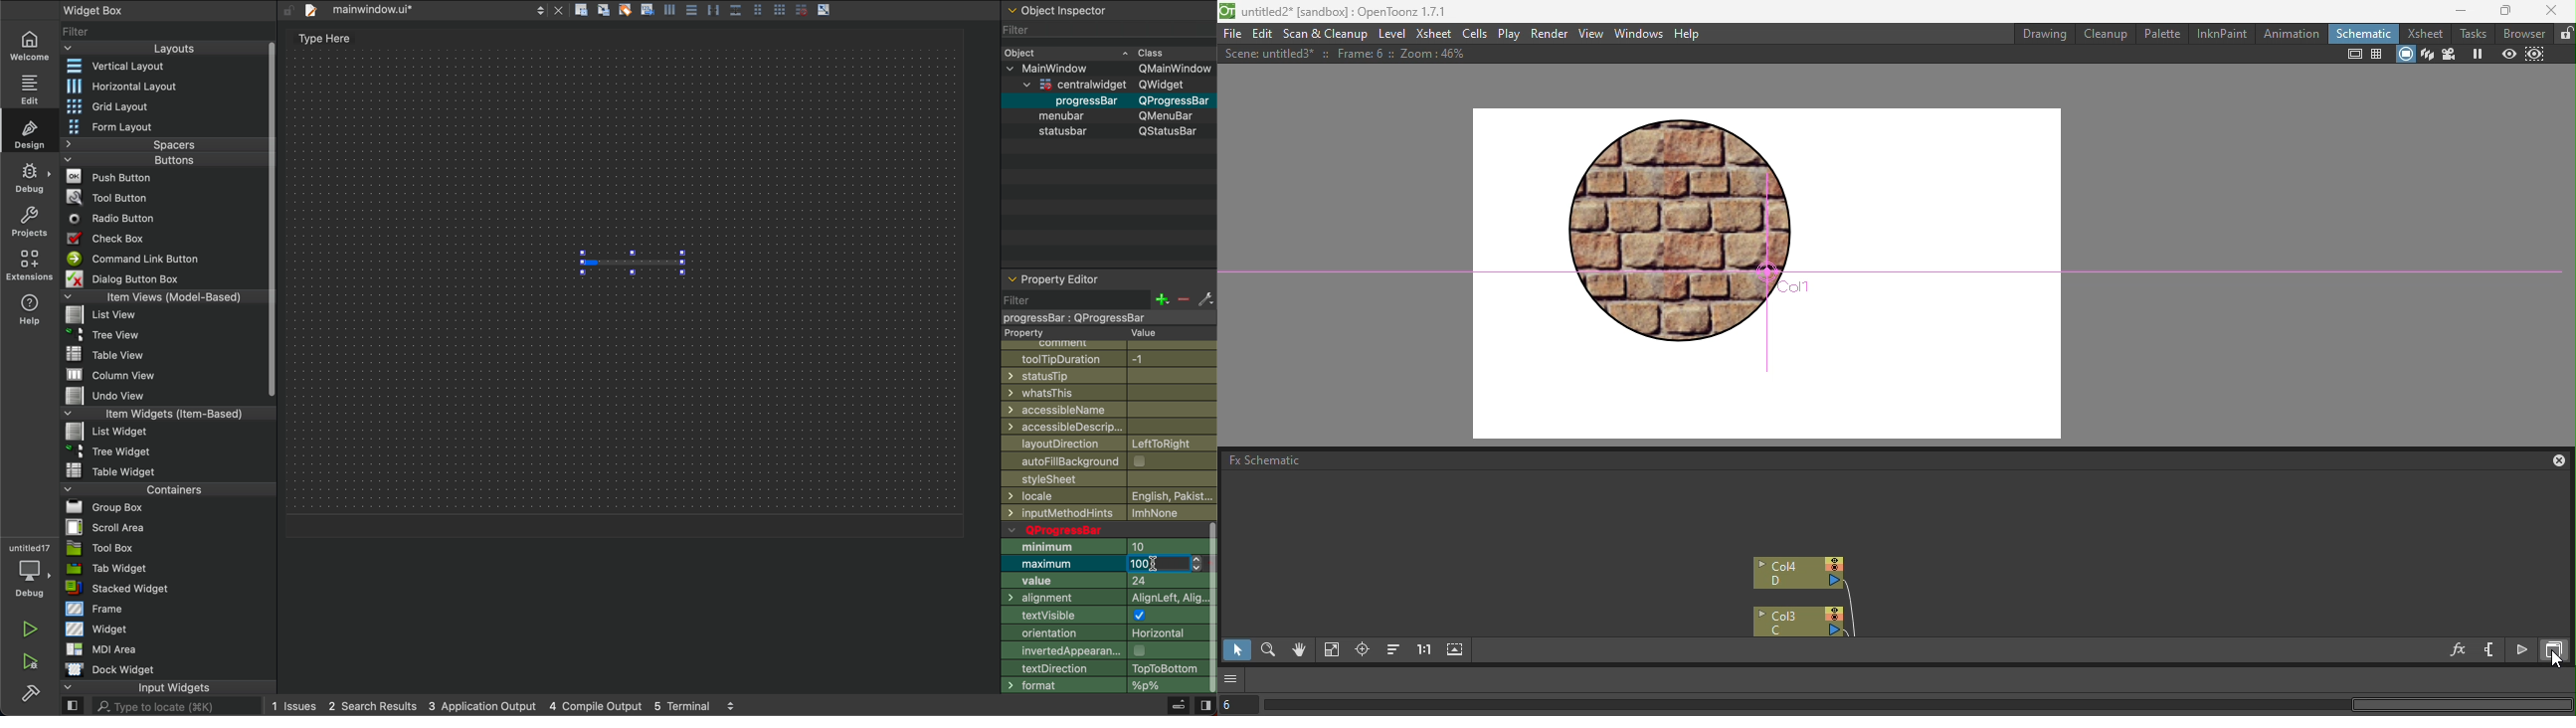 This screenshot has height=728, width=2576. Describe the element at coordinates (117, 396) in the screenshot. I see `File` at that location.